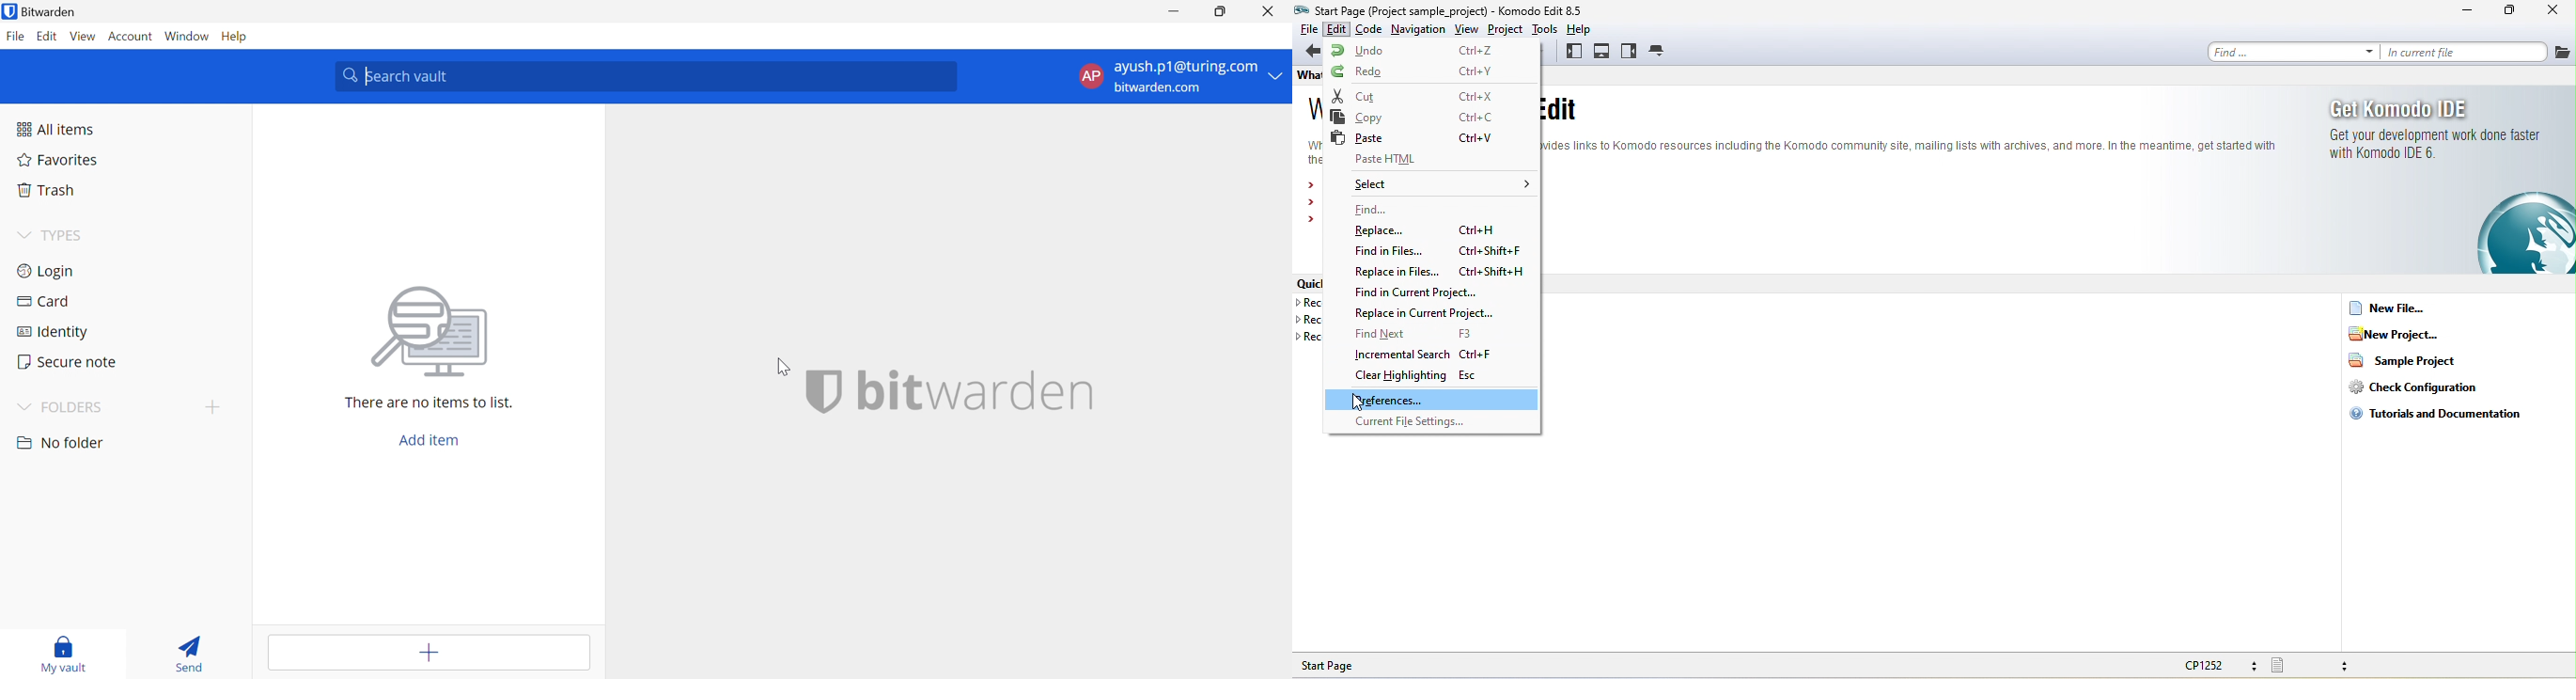 Image resolution: width=2576 pixels, height=700 pixels. Describe the element at coordinates (63, 443) in the screenshot. I see `No folder` at that location.